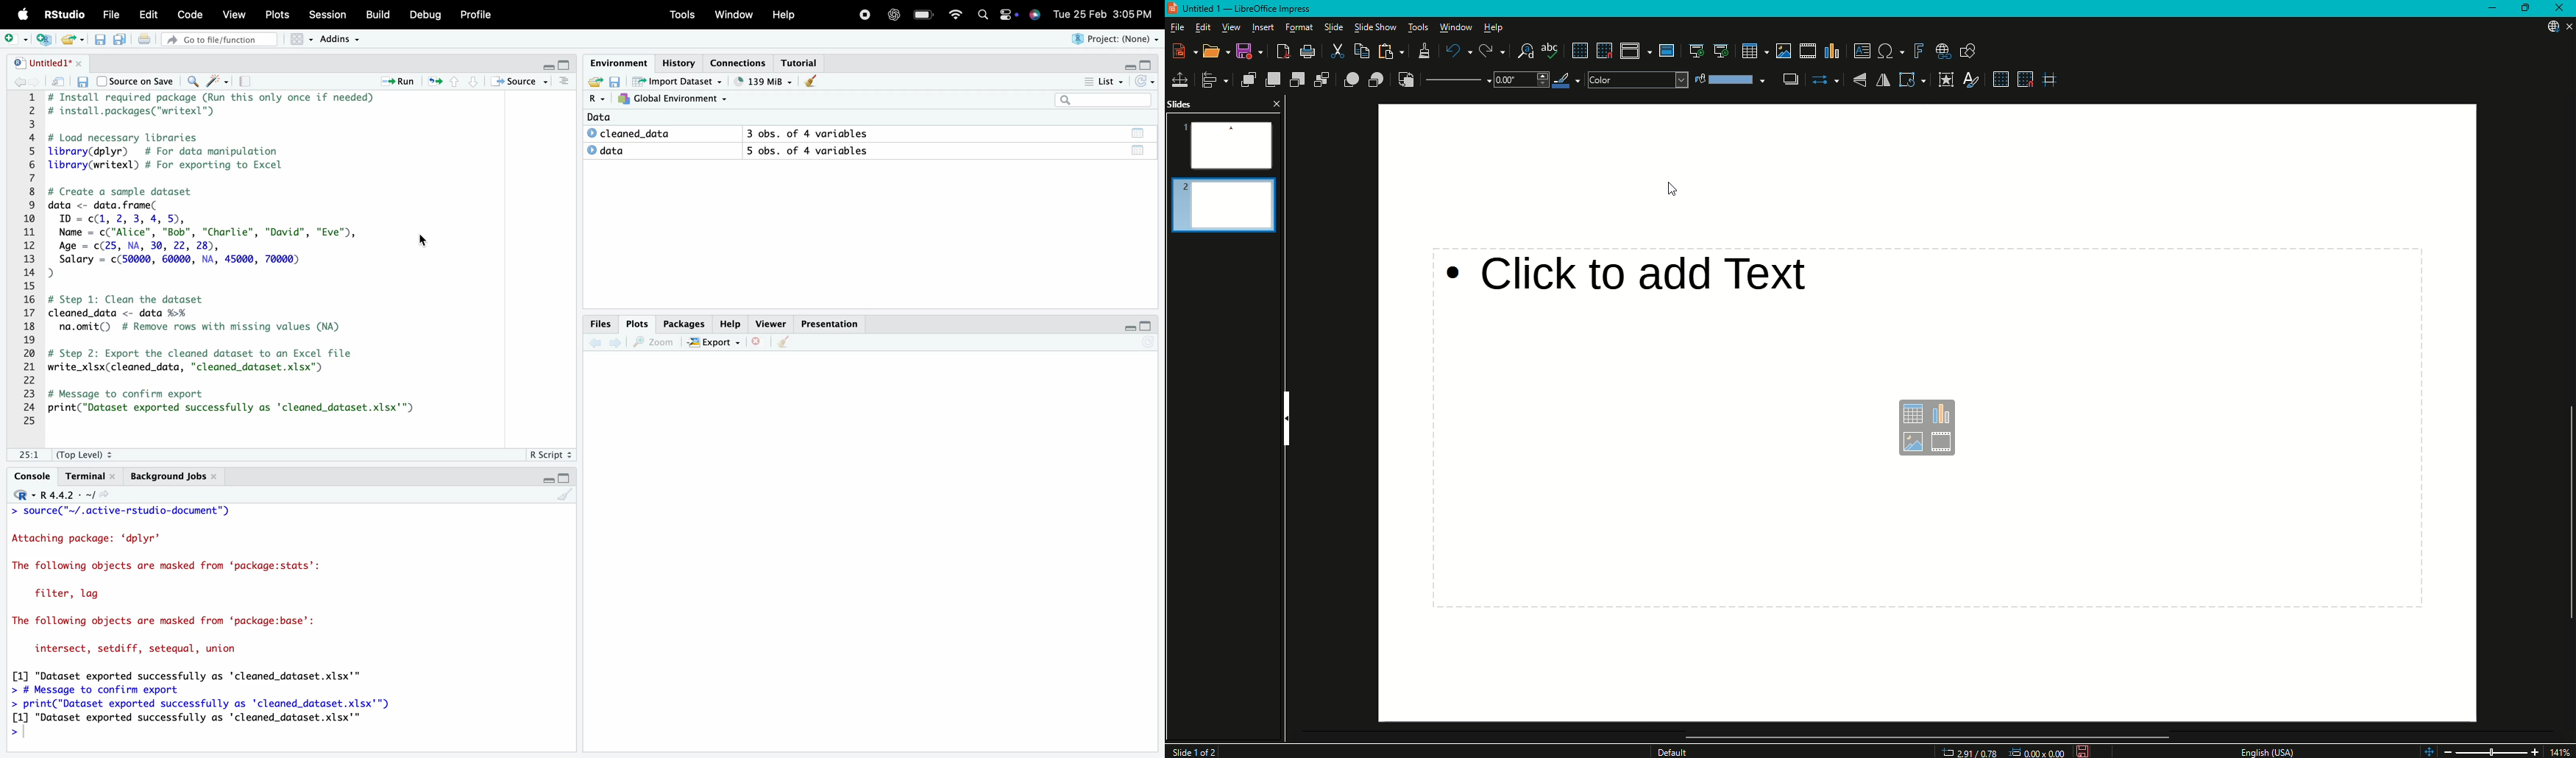  I want to click on Clear console, so click(567, 496).